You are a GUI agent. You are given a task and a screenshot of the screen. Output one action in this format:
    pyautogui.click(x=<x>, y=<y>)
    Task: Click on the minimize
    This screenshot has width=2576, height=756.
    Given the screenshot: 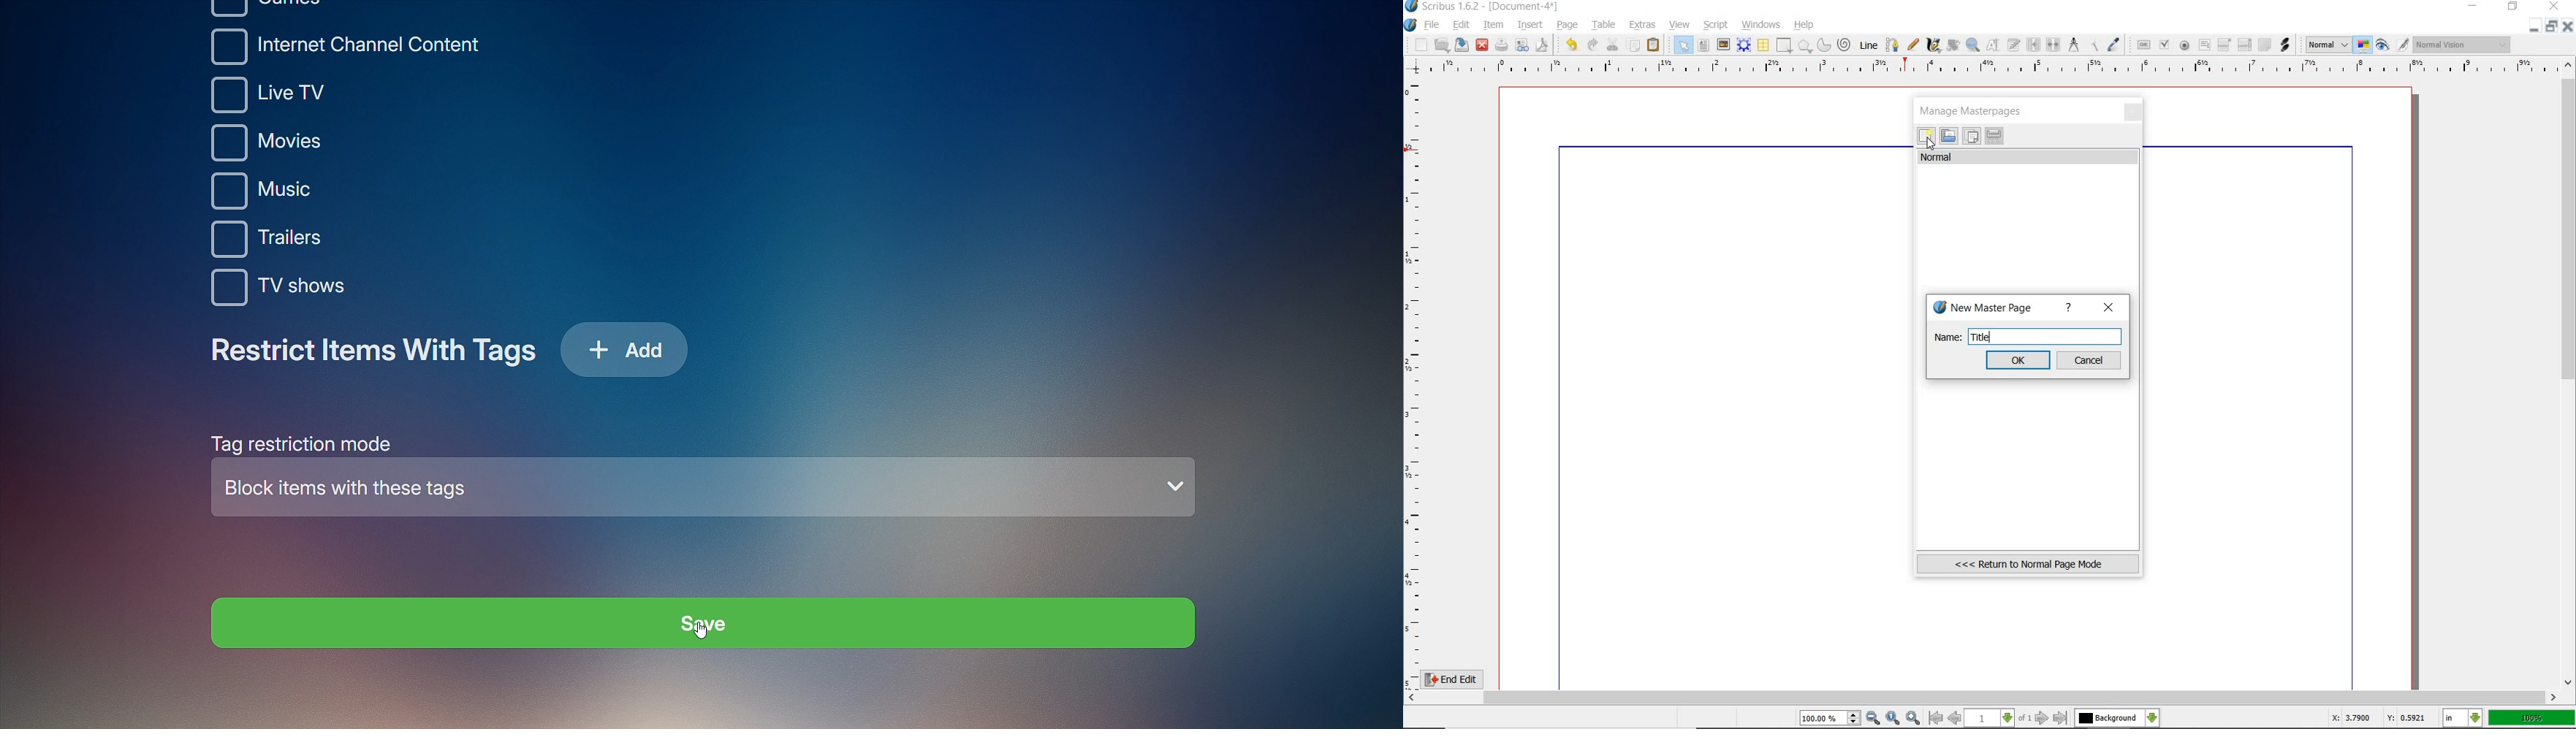 What is the action you would take?
    pyautogui.click(x=2475, y=7)
    